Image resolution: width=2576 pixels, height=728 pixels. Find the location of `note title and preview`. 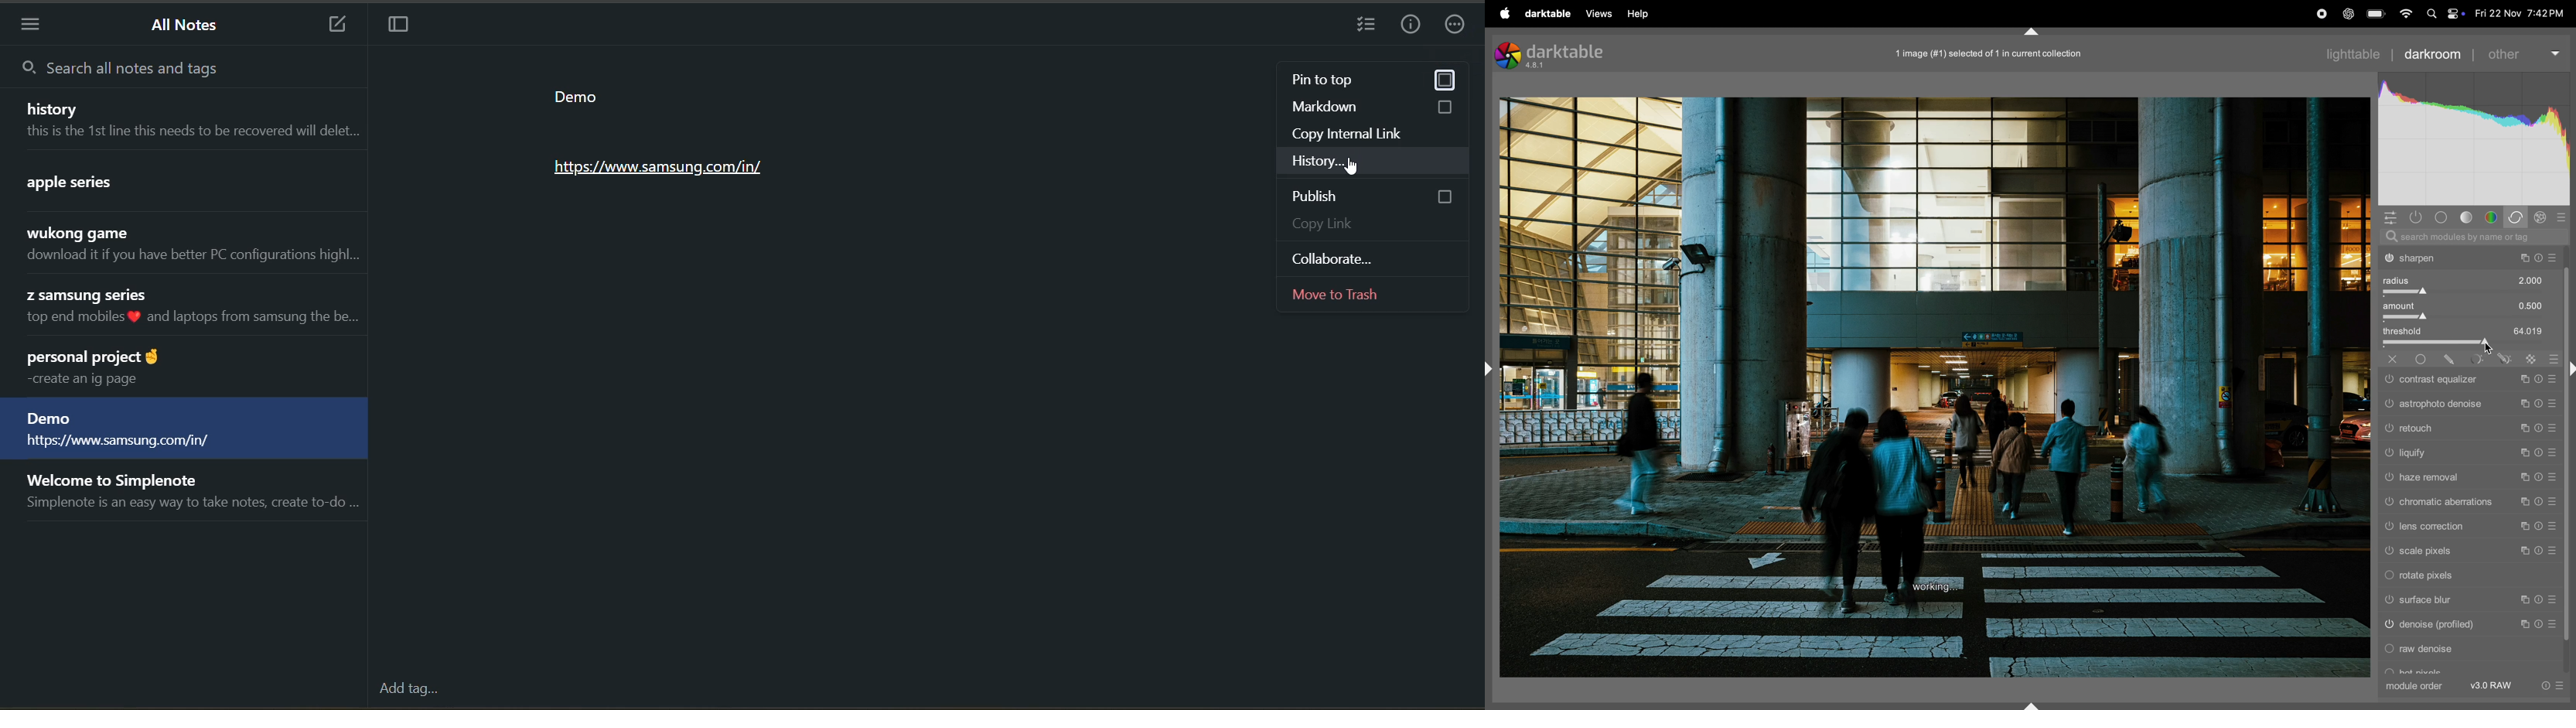

note title and preview is located at coordinates (185, 184).